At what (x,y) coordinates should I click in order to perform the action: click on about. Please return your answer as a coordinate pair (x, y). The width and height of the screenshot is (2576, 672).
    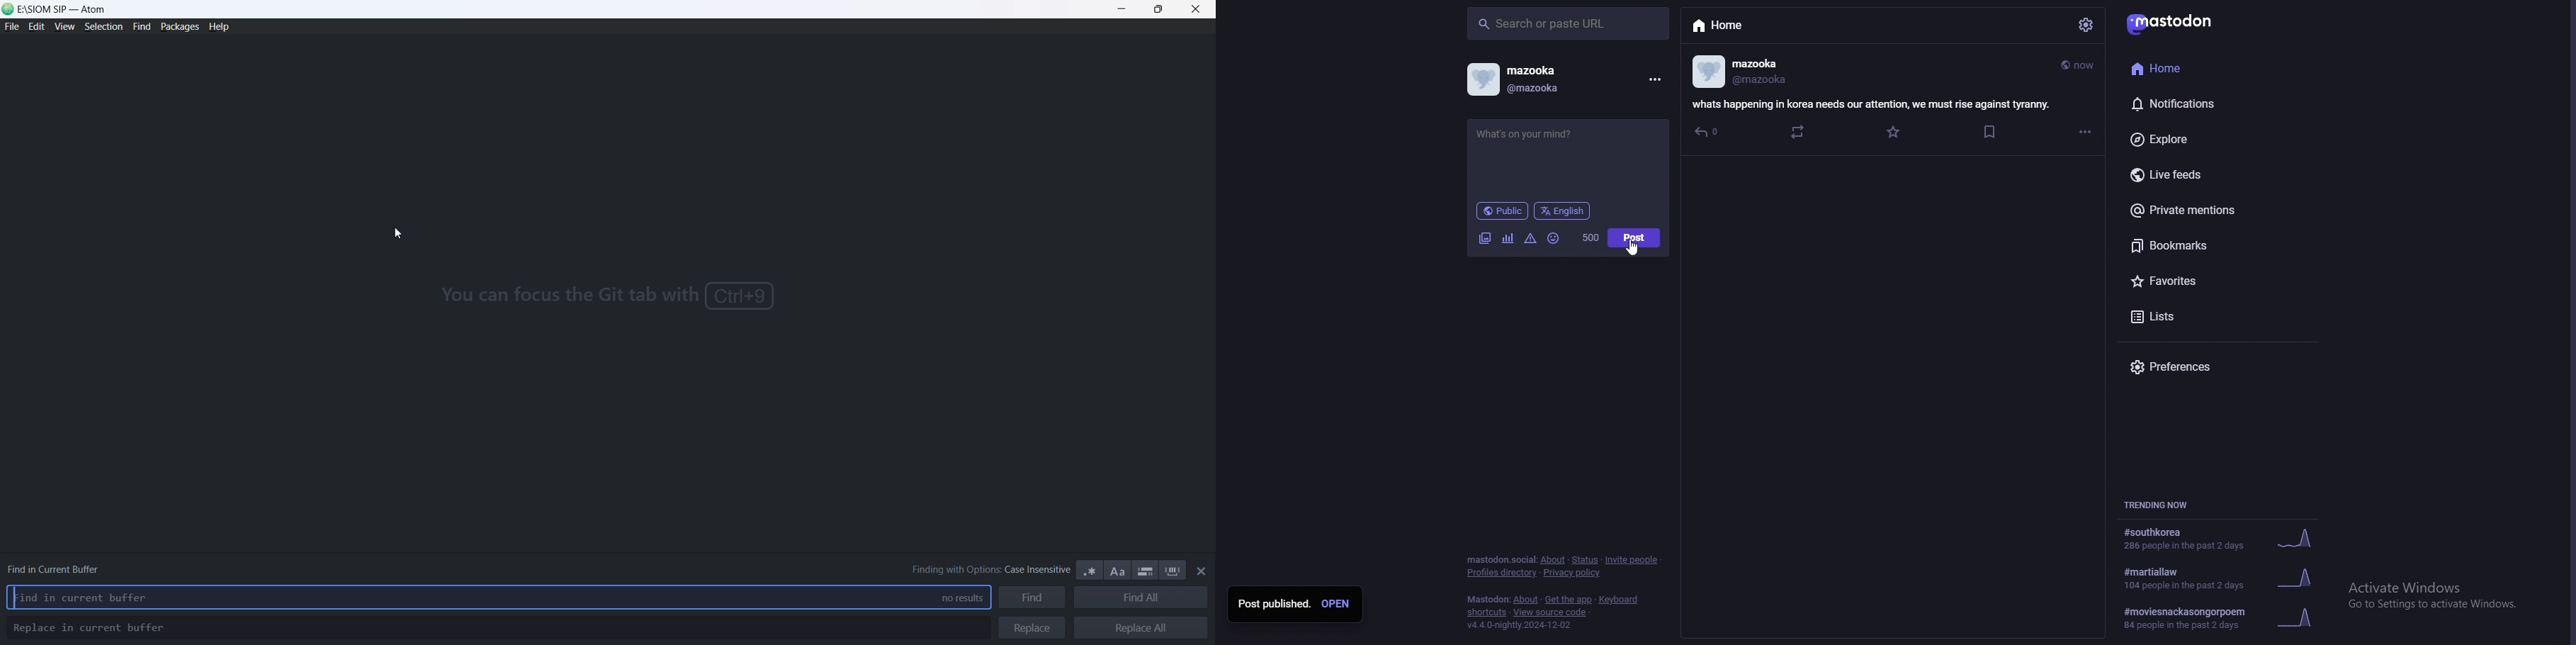
    Looking at the image, I should click on (1554, 559).